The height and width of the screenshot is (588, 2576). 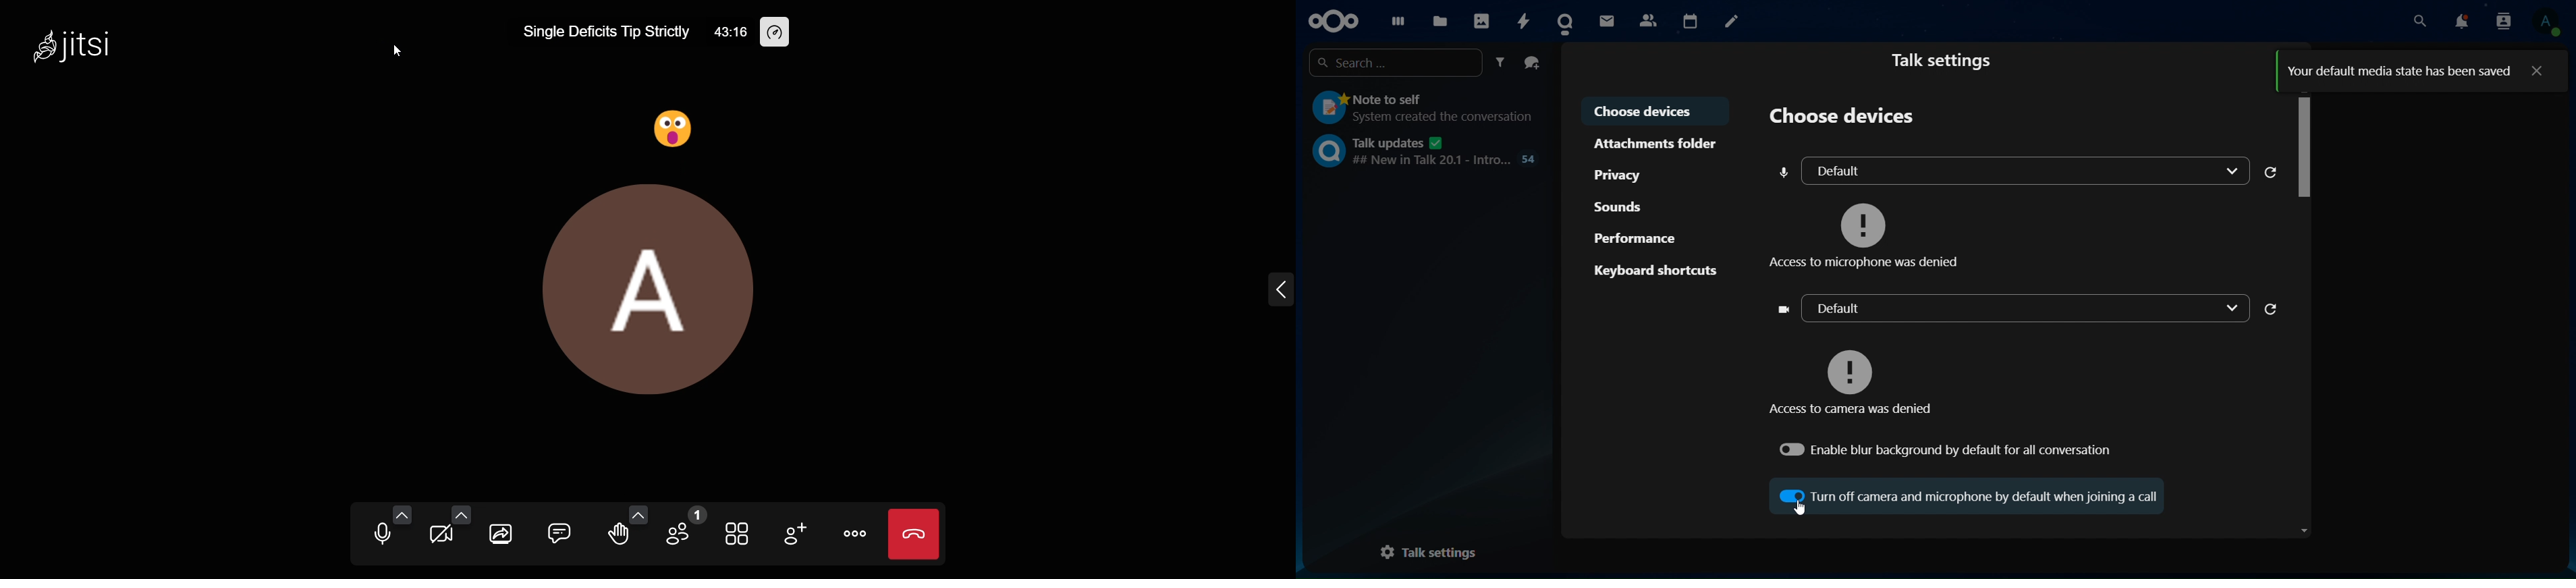 What do you see at coordinates (1801, 510) in the screenshot?
I see `Cursor` at bounding box center [1801, 510].